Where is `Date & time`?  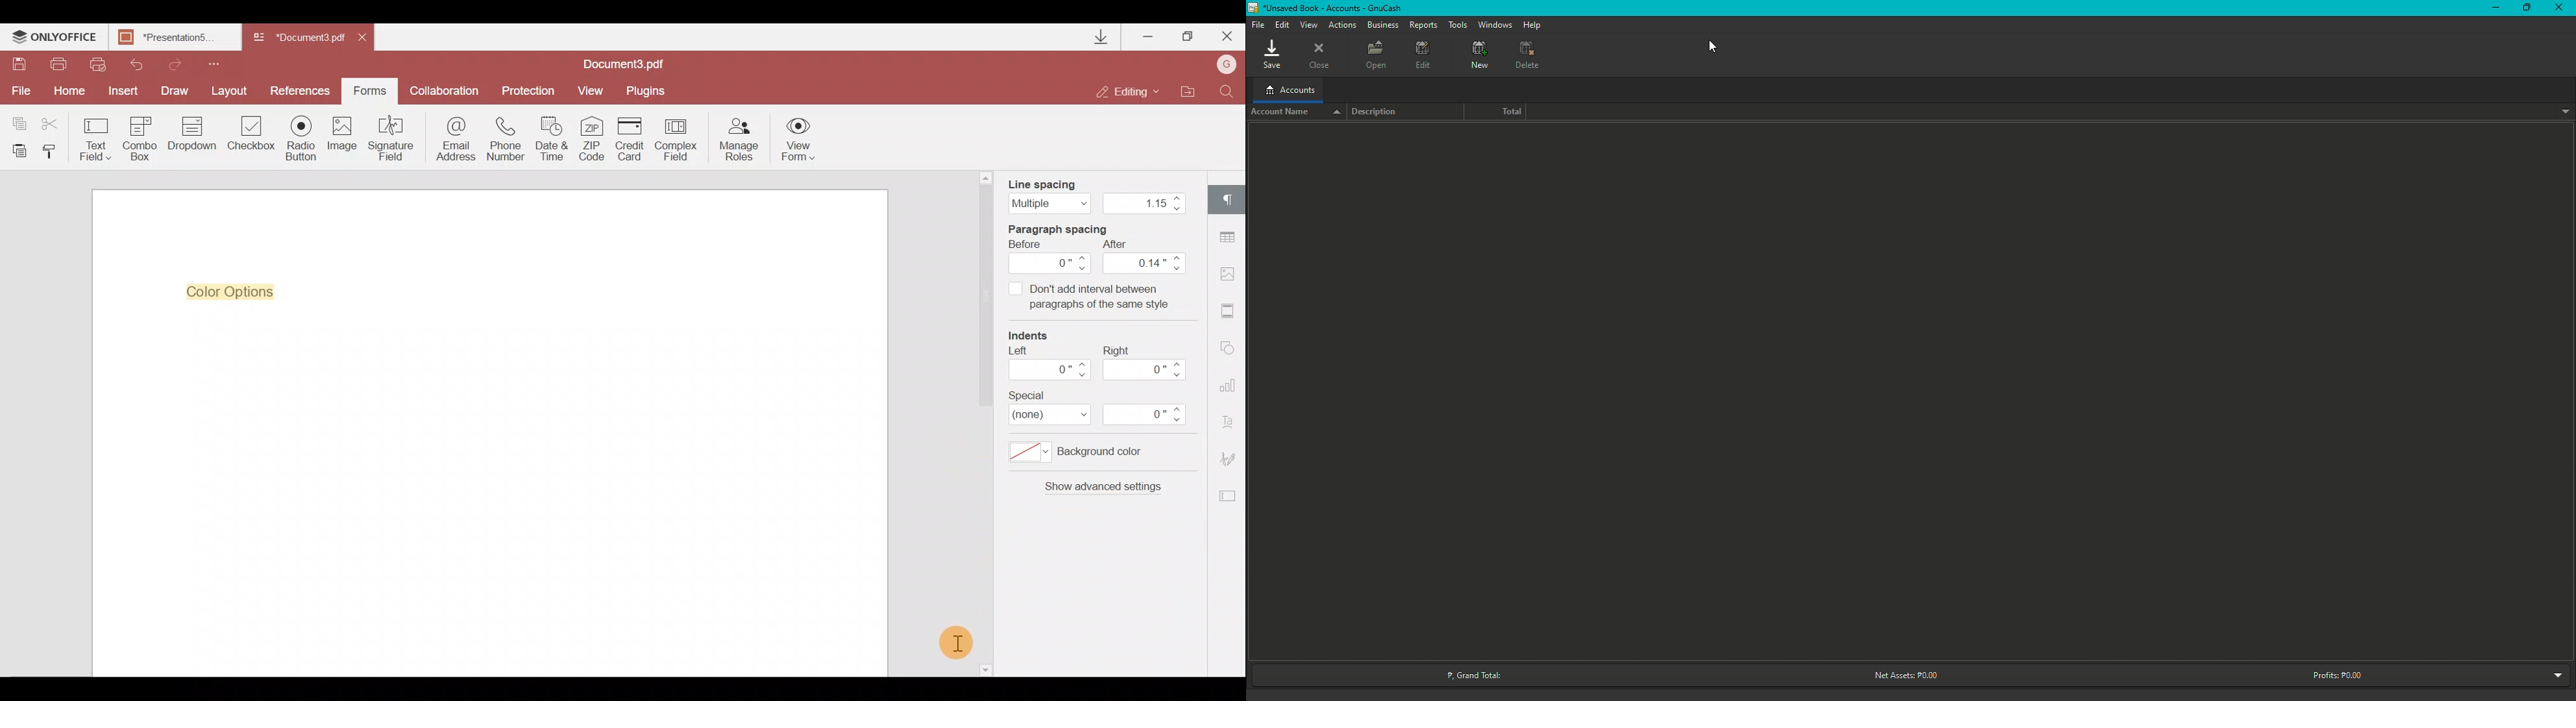
Date & time is located at coordinates (554, 139).